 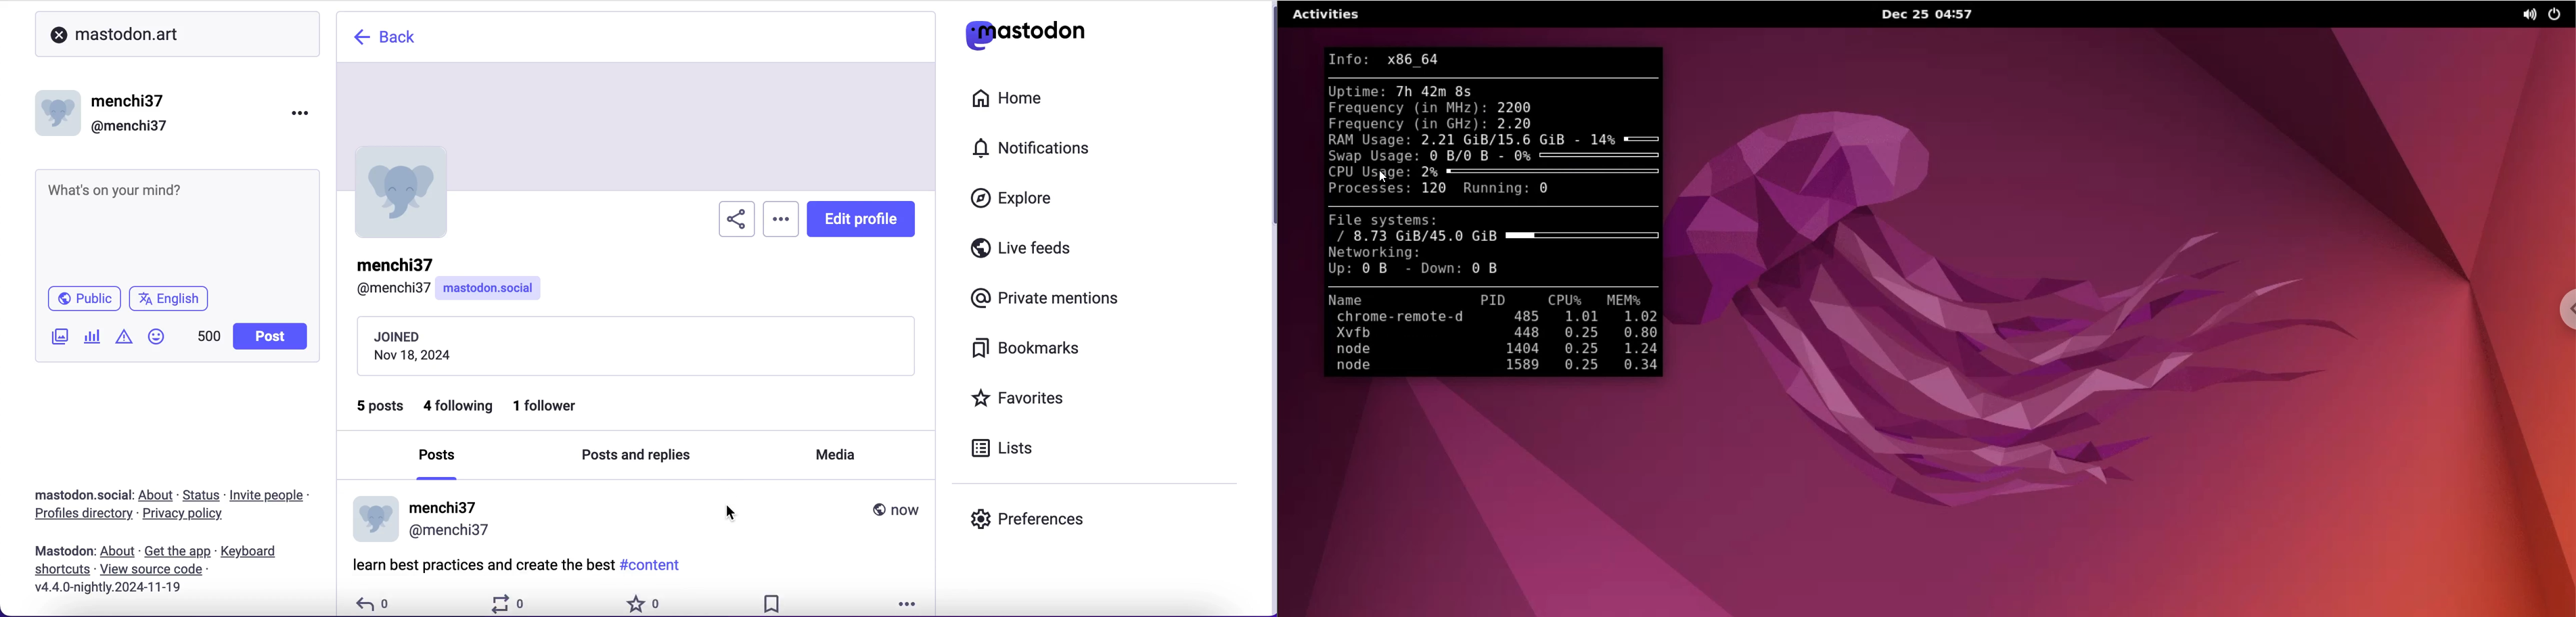 What do you see at coordinates (457, 407) in the screenshot?
I see `4 following` at bounding box center [457, 407].